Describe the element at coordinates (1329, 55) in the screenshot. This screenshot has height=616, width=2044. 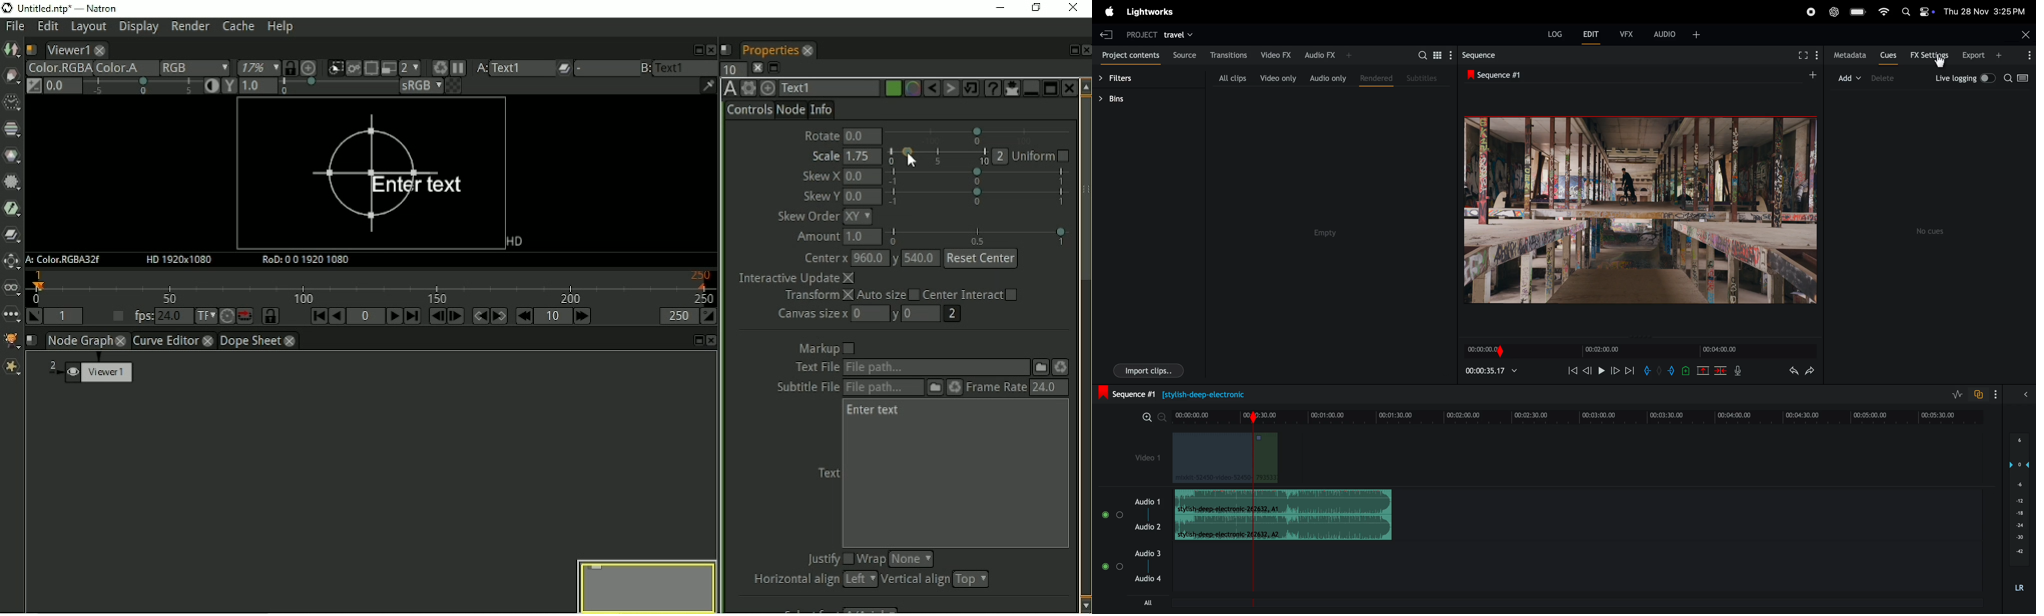
I see `audio fx` at that location.